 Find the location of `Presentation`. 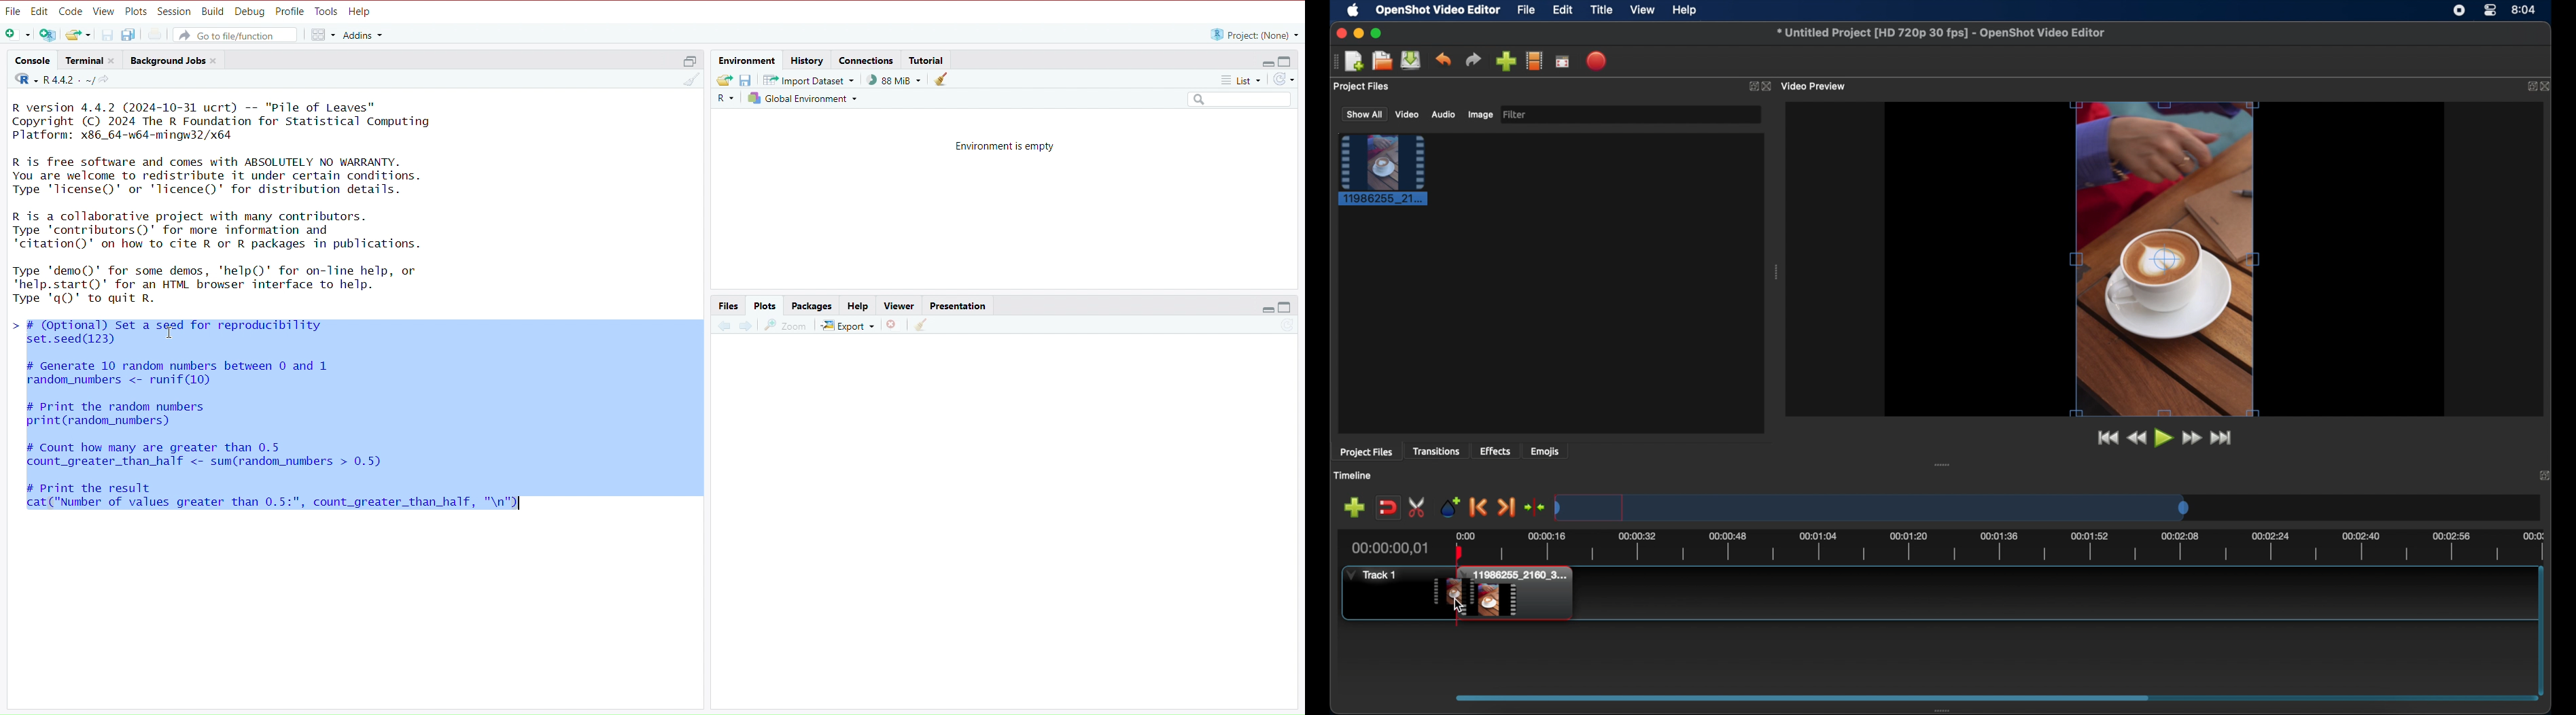

Presentation is located at coordinates (959, 305).